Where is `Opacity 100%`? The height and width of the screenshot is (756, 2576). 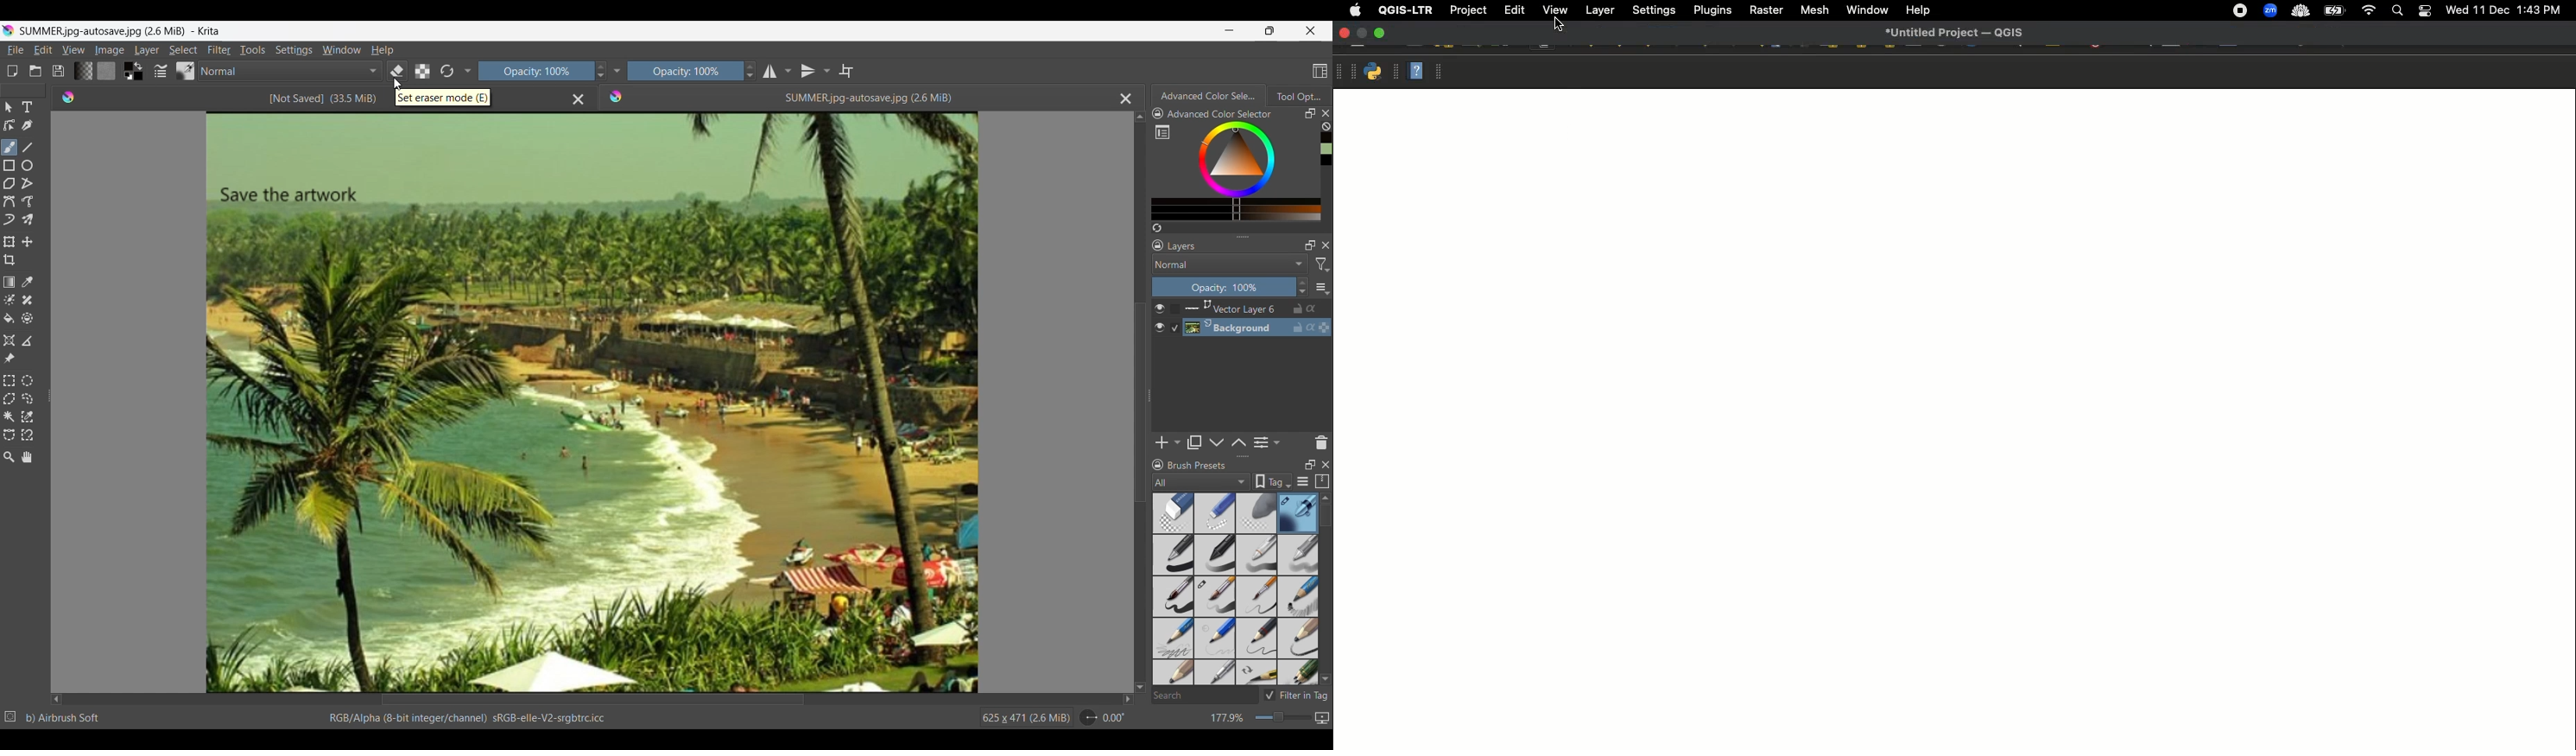 Opacity 100% is located at coordinates (1224, 288).